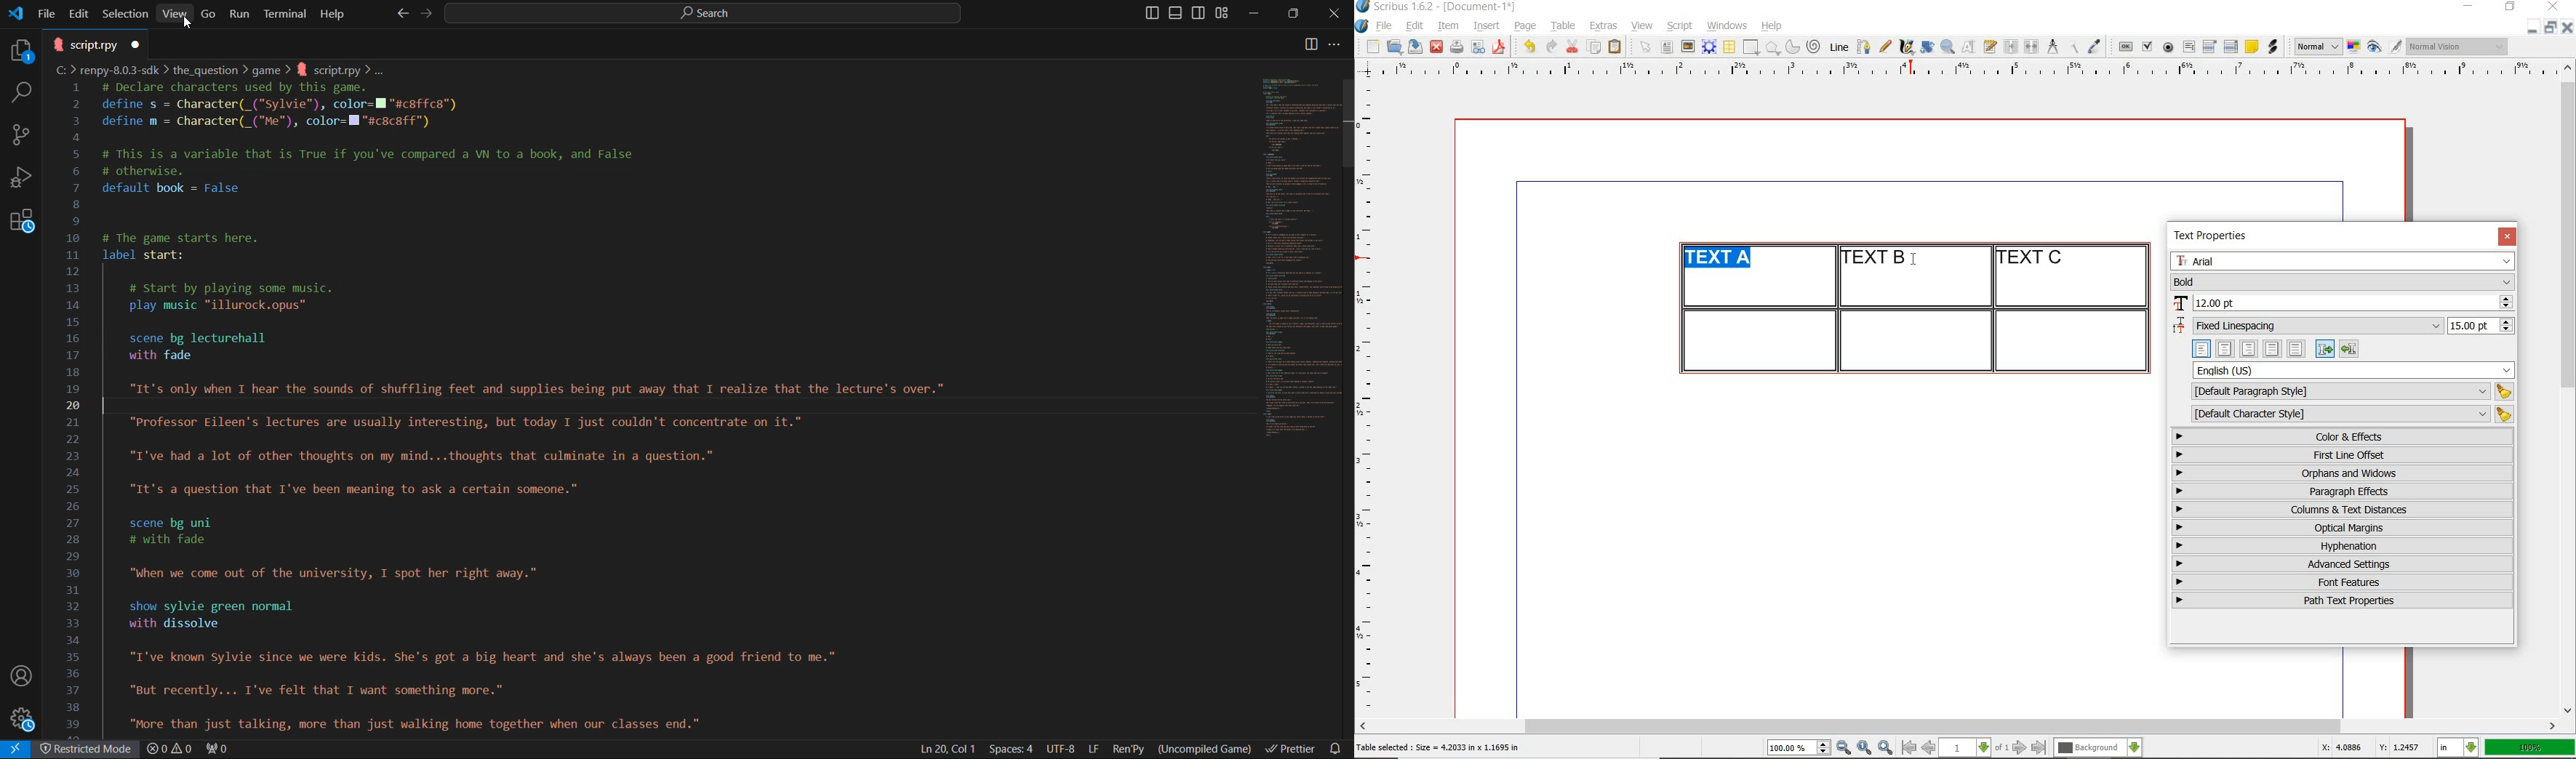 This screenshot has height=784, width=2576. What do you see at coordinates (1974, 747) in the screenshot?
I see `select current page level` at bounding box center [1974, 747].